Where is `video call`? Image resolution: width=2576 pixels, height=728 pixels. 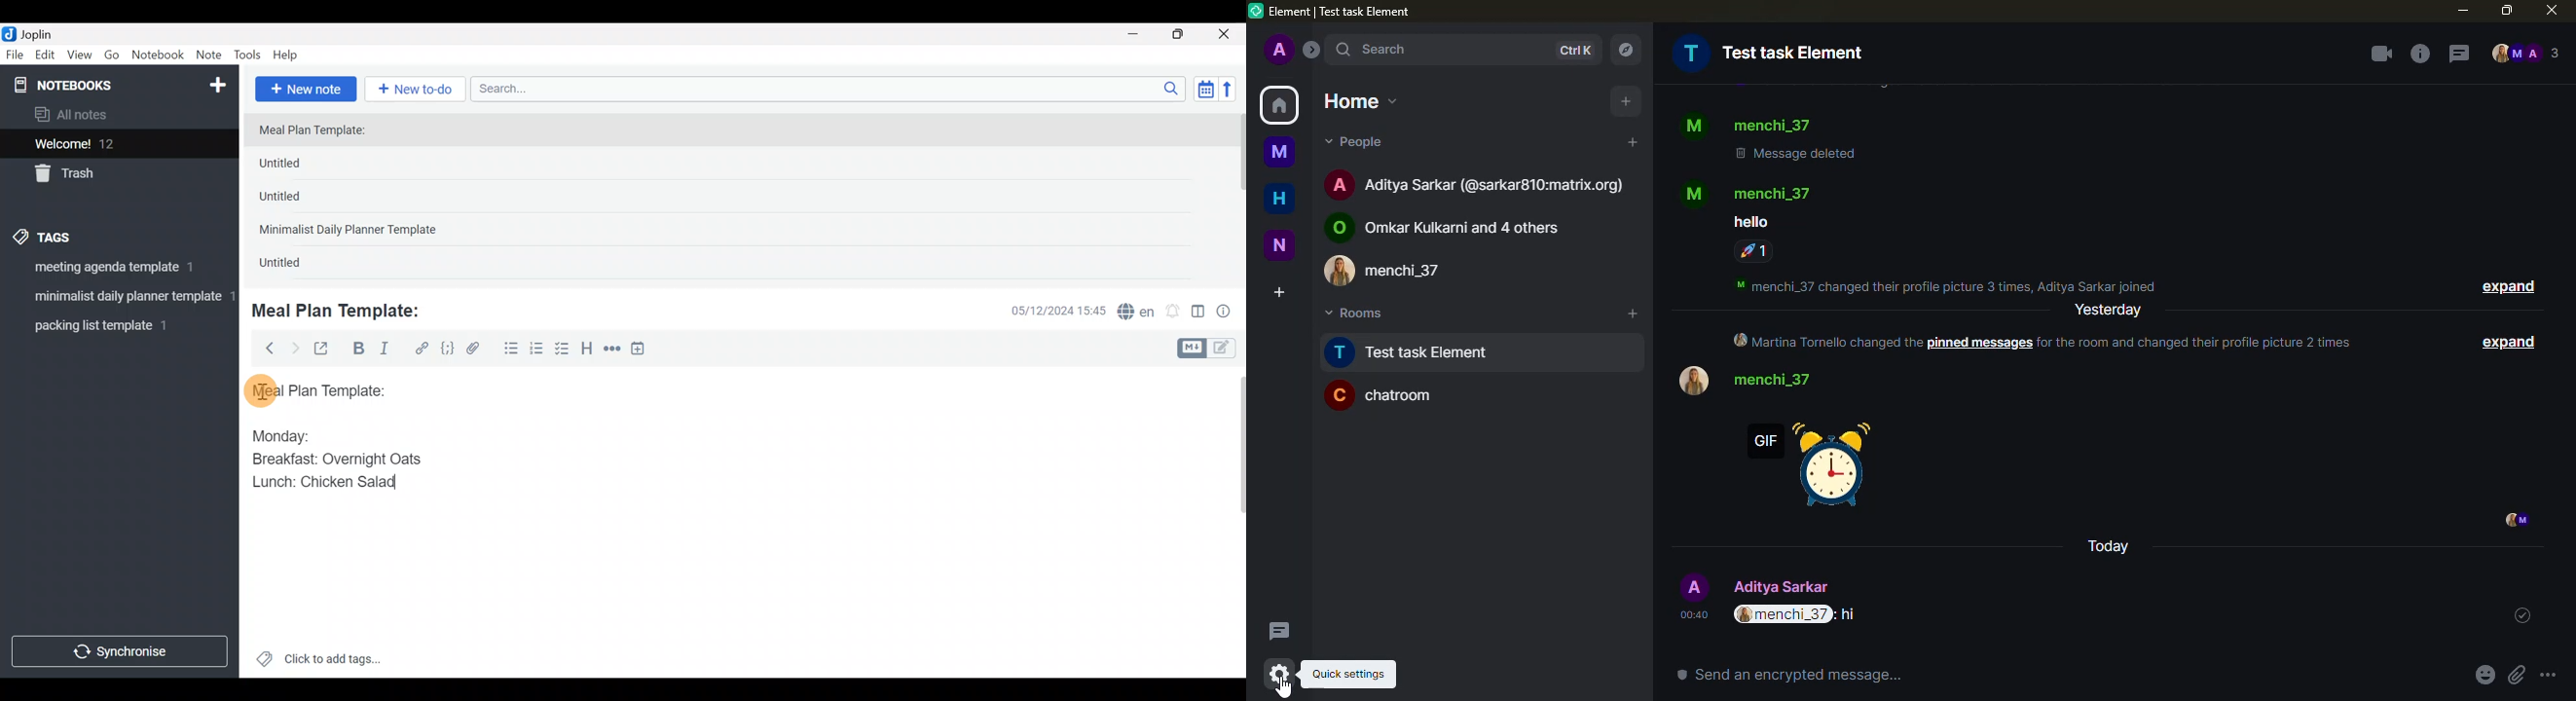
video call is located at coordinates (2378, 54).